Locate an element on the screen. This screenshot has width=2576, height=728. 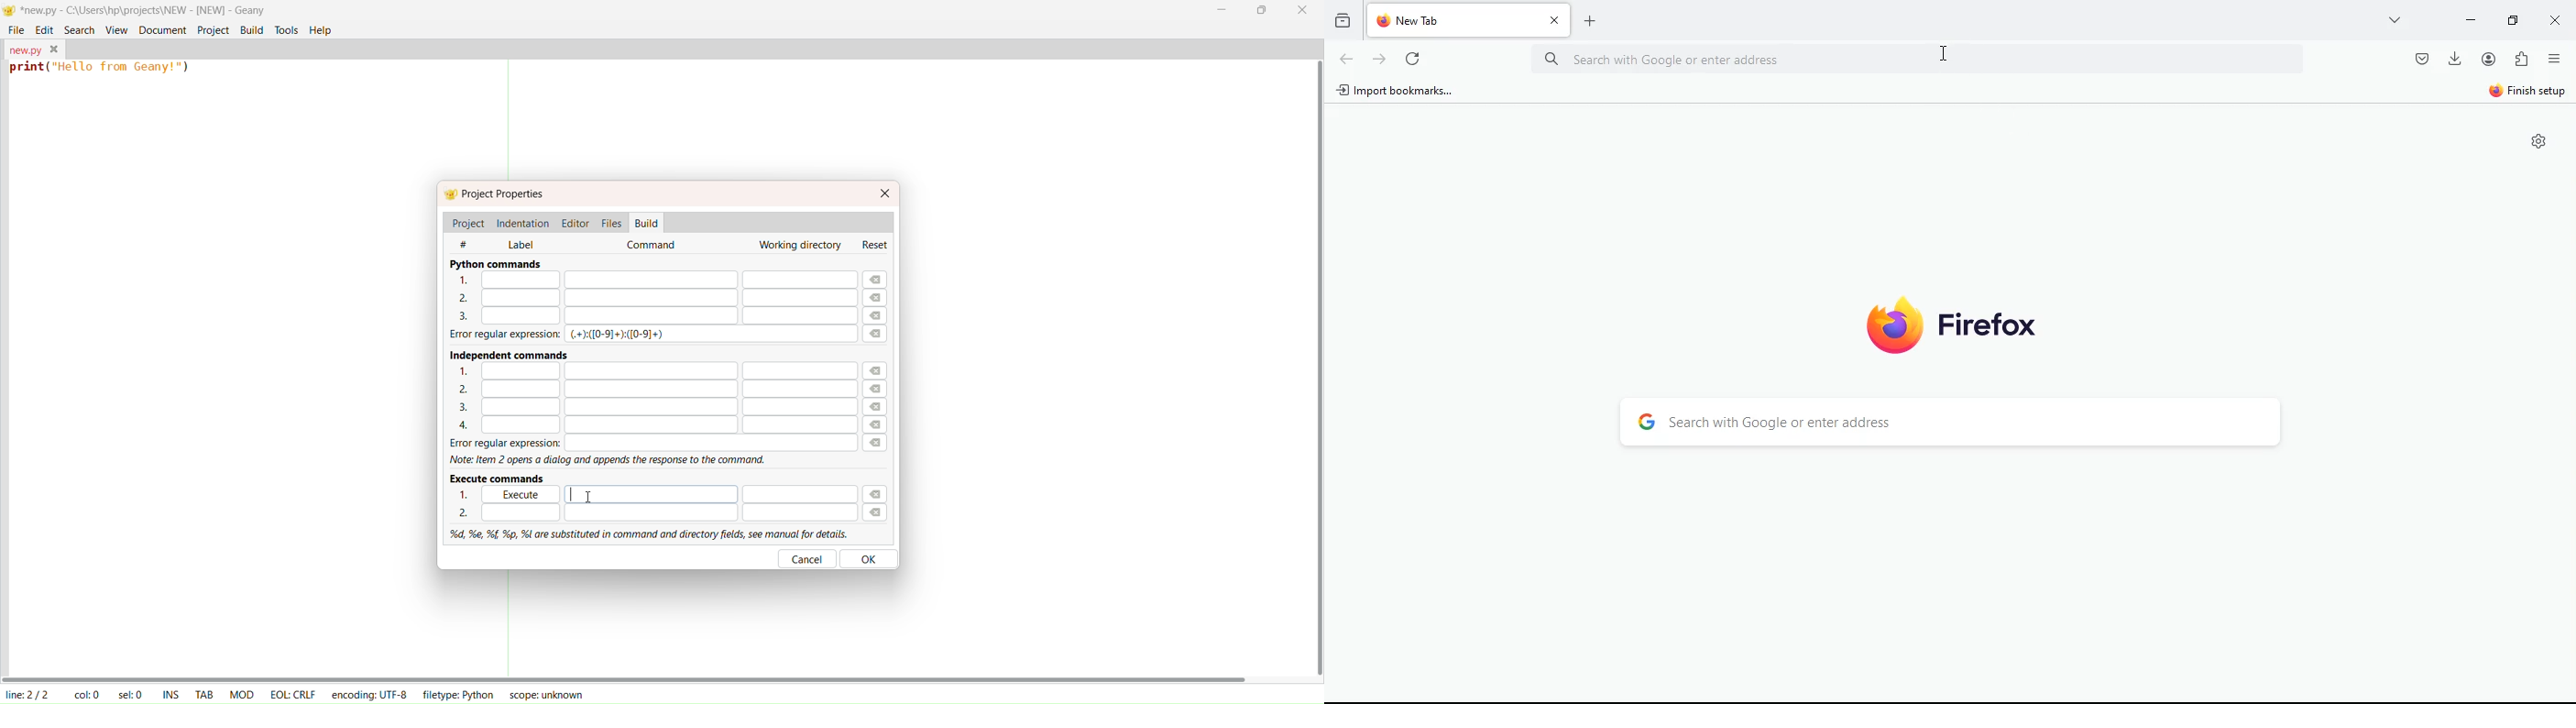
encoding: UTF -8 is located at coordinates (370, 694).